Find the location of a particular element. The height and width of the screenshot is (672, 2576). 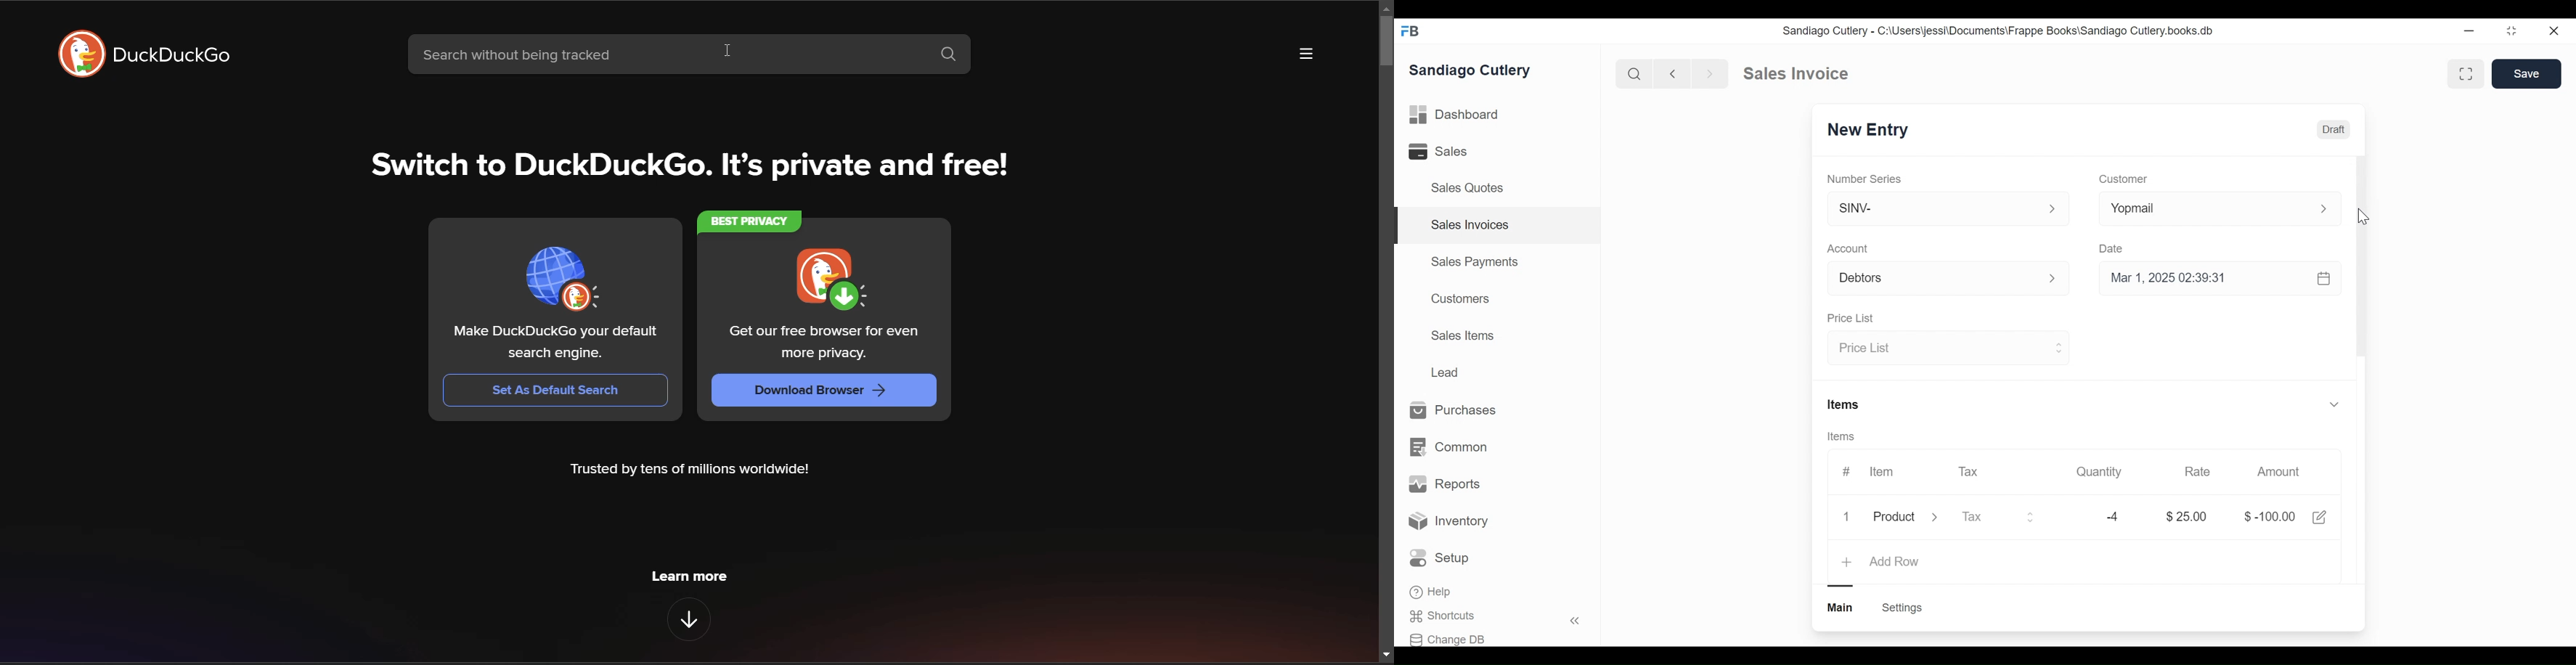

Reports is located at coordinates (1443, 483).